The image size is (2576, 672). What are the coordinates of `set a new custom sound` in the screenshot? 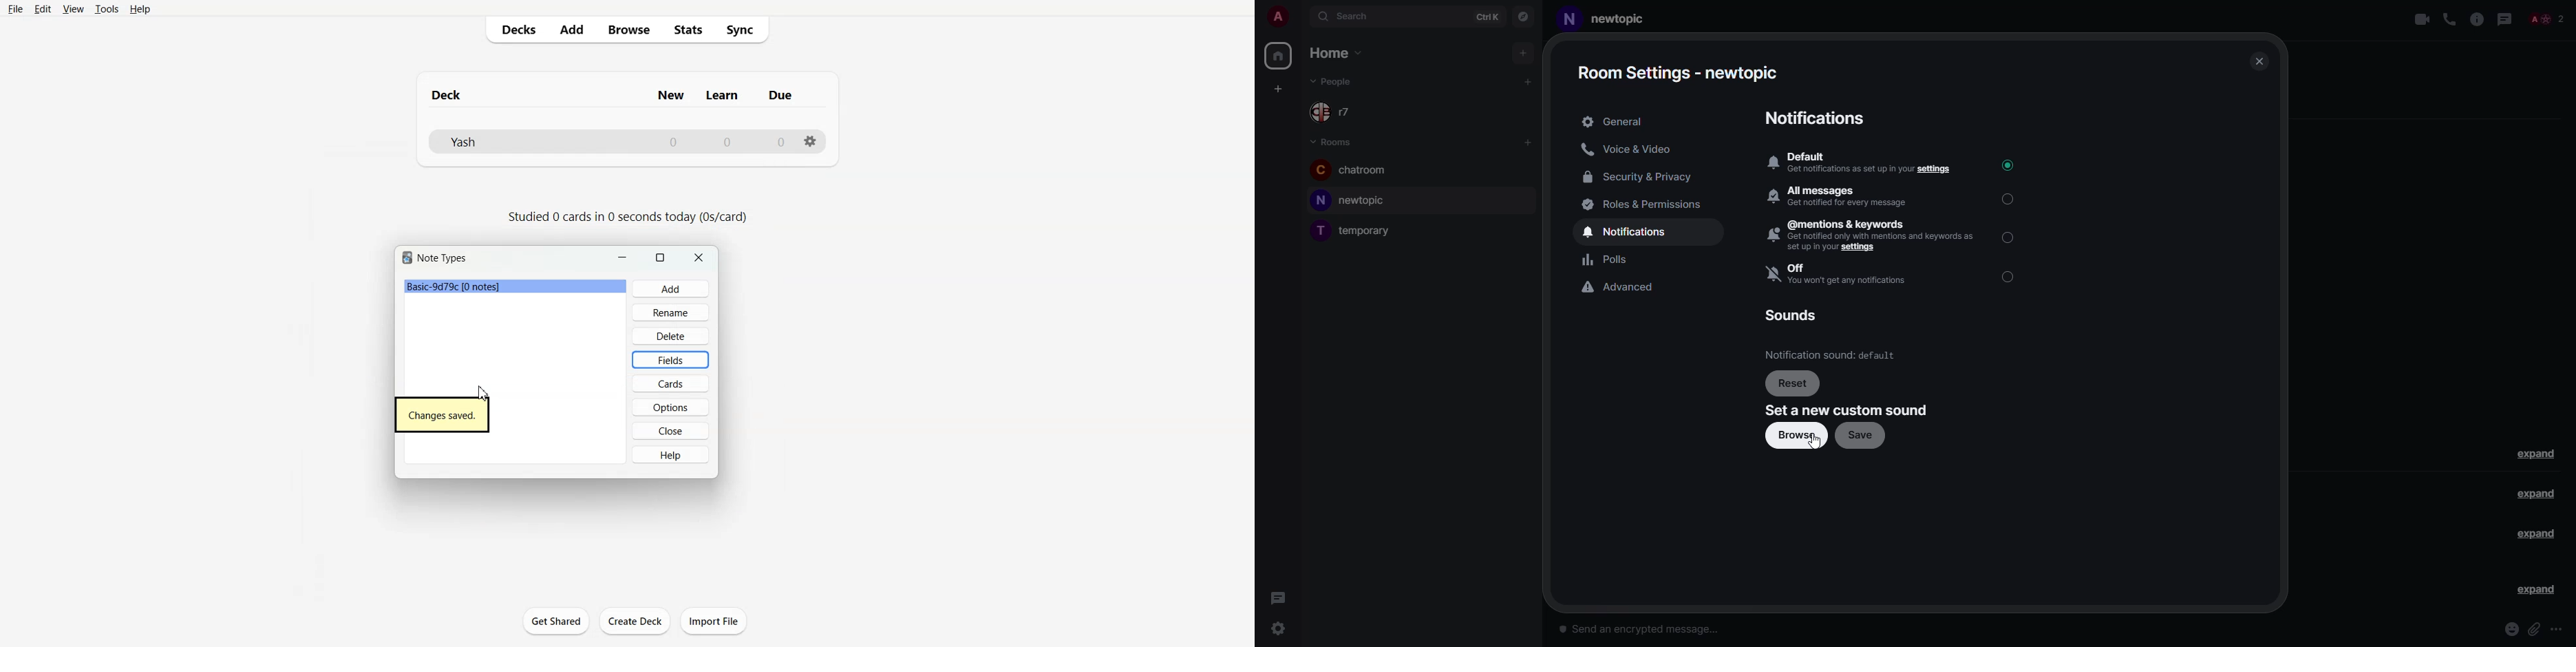 It's located at (1848, 410).